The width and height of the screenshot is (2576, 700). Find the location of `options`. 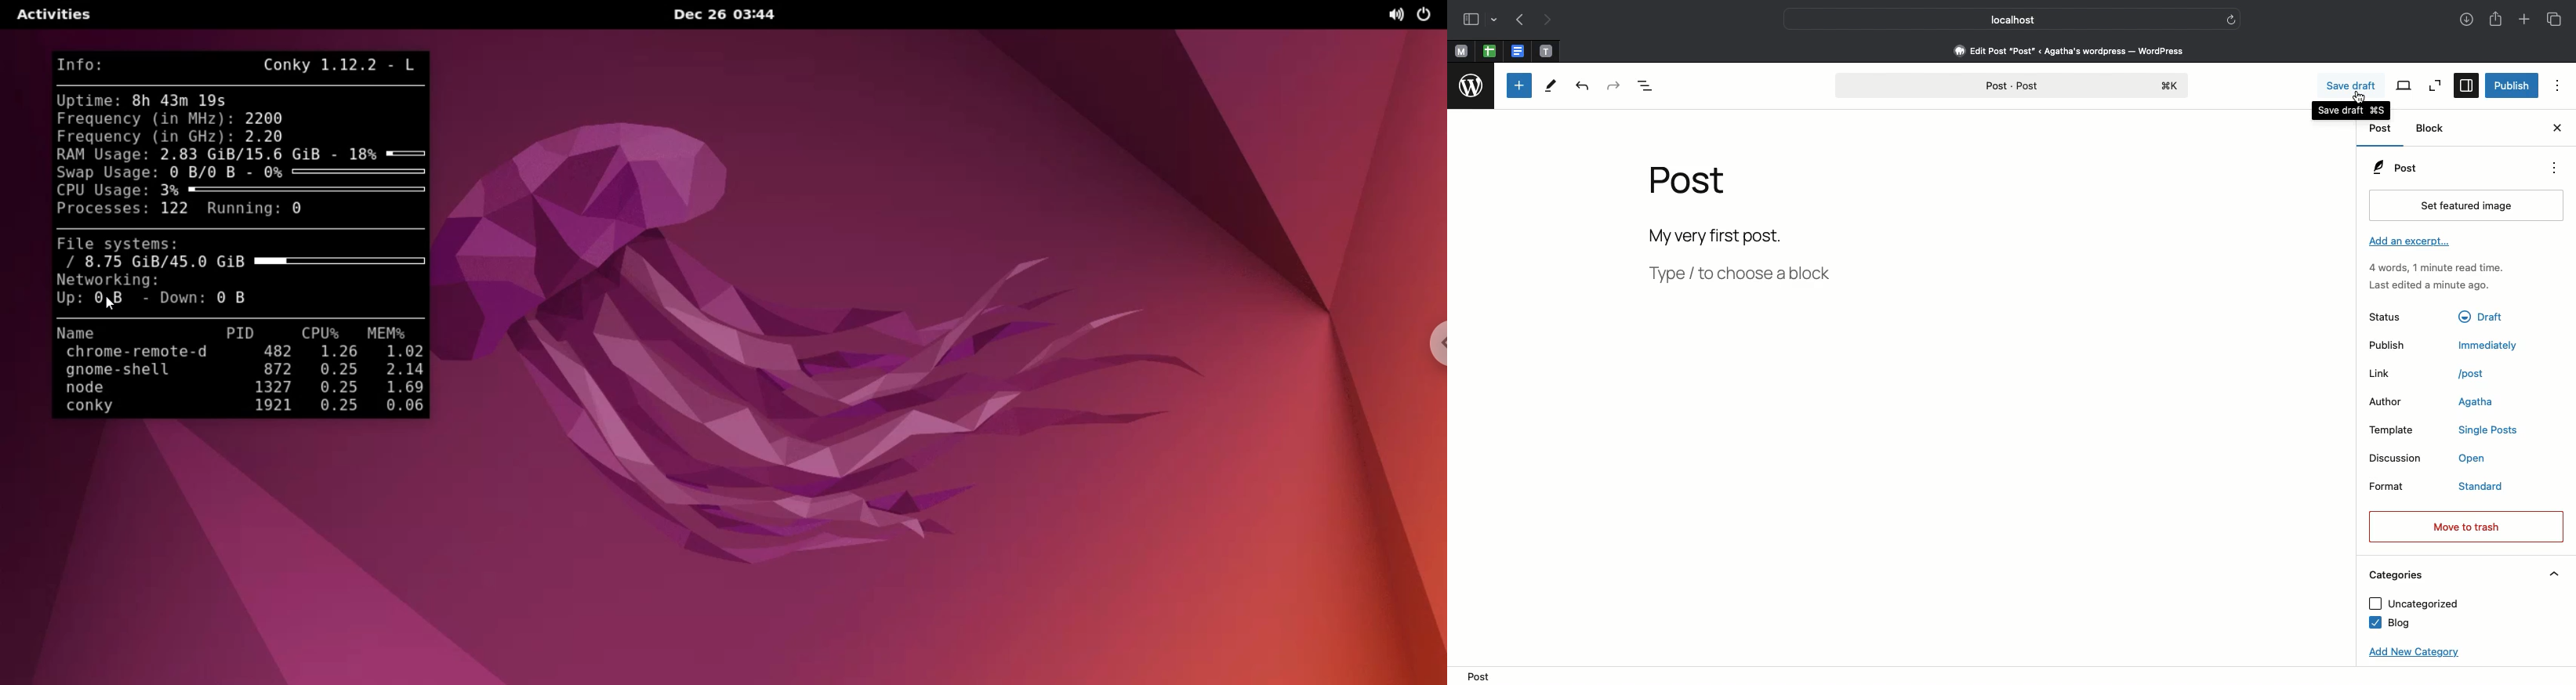

options is located at coordinates (2558, 85).